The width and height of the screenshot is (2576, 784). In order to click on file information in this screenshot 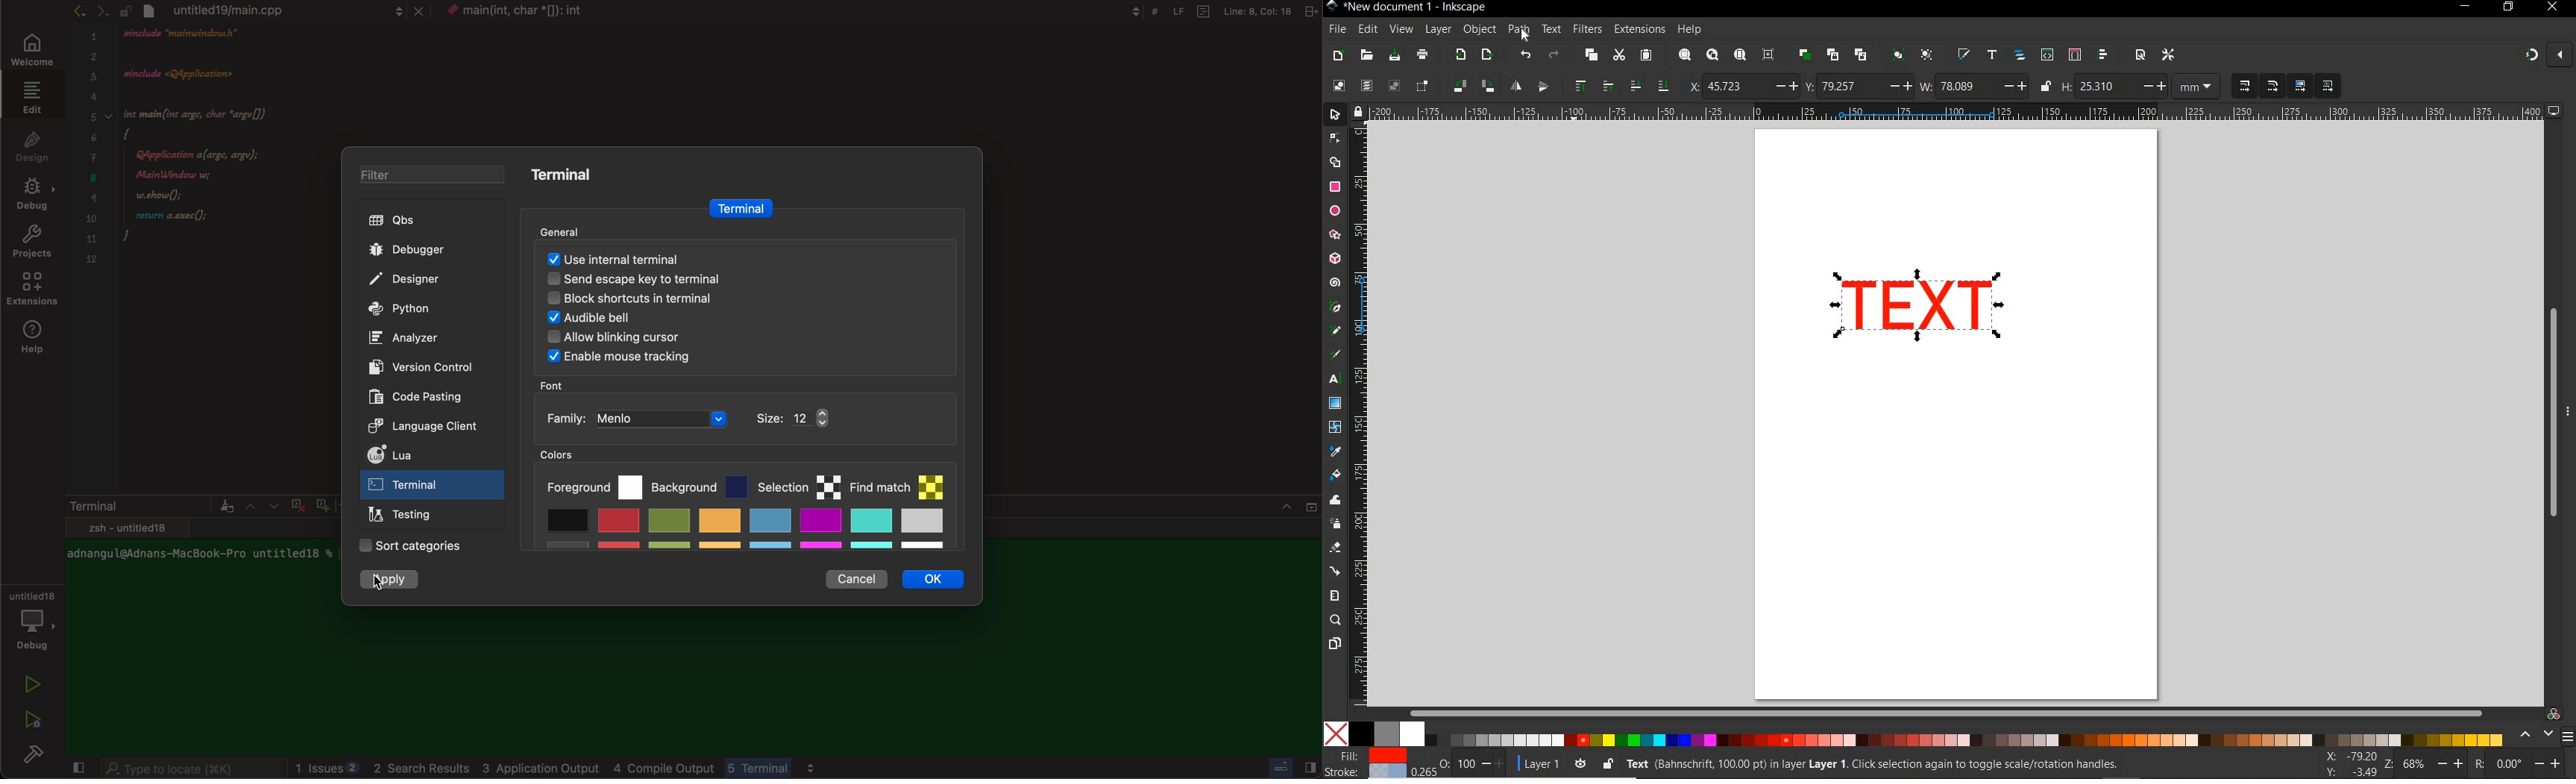, I will do `click(1216, 11)`.